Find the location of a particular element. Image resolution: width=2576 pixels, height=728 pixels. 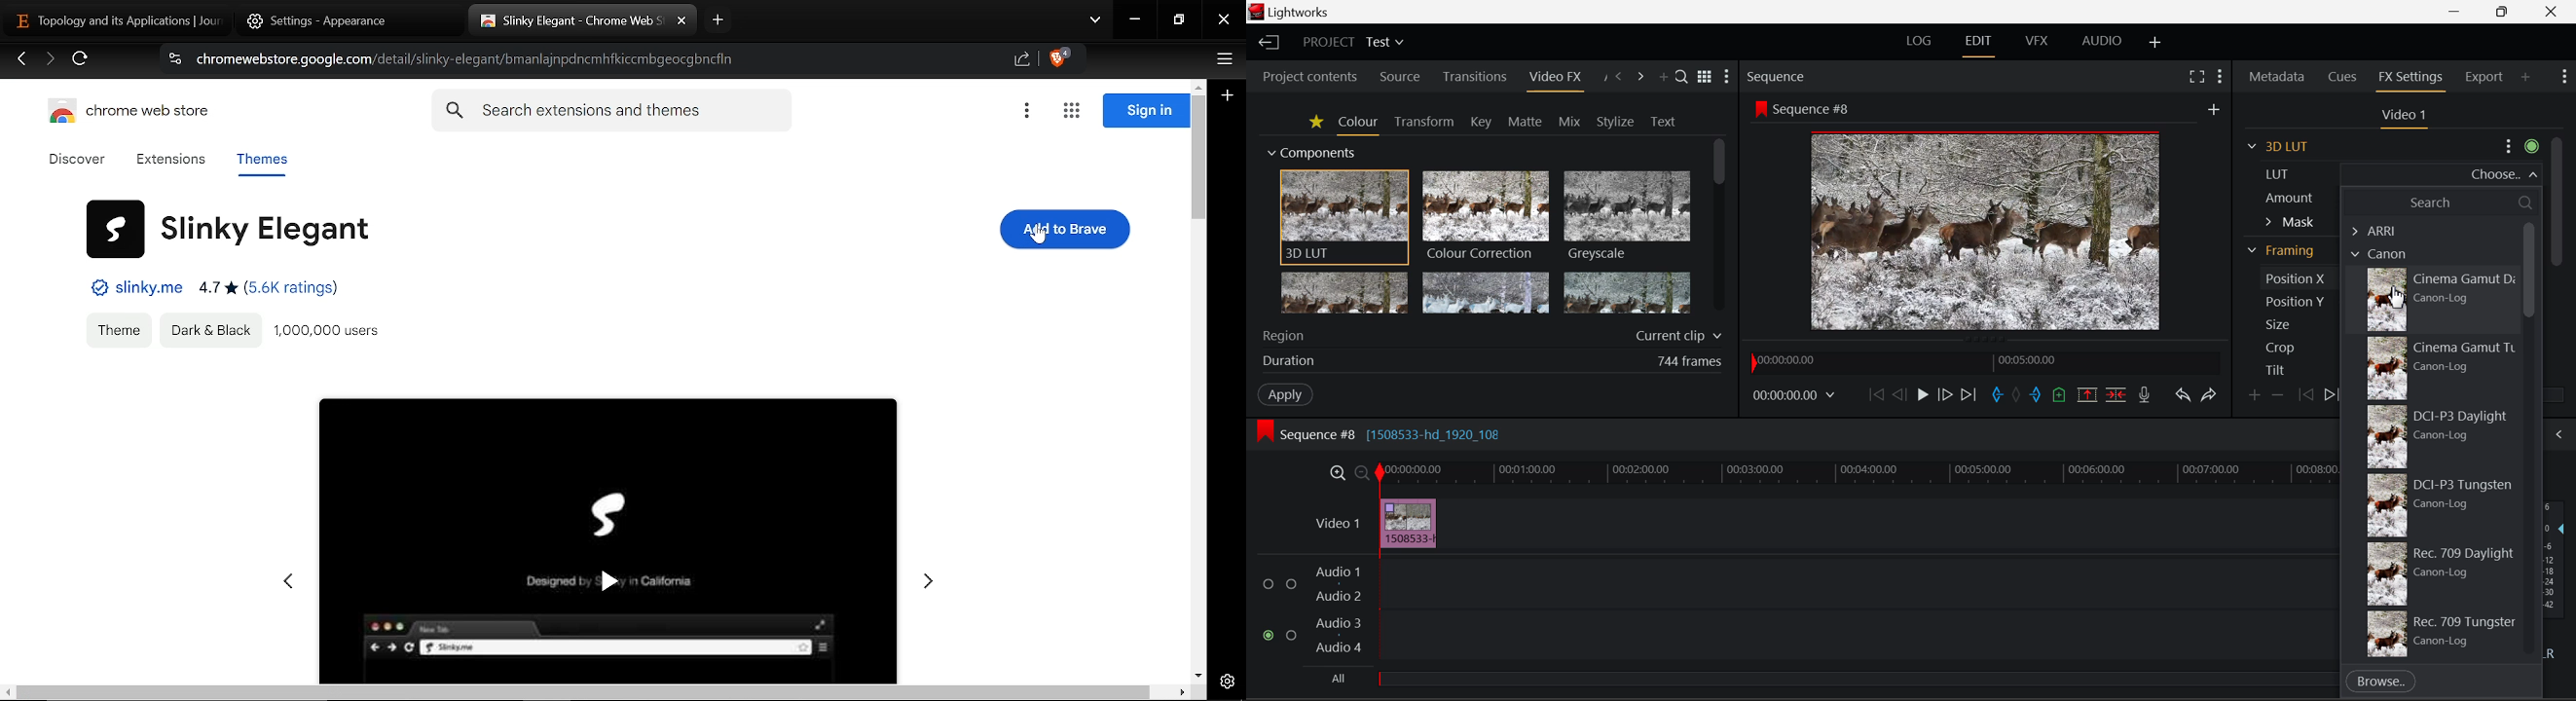

cursor is located at coordinates (1039, 236).